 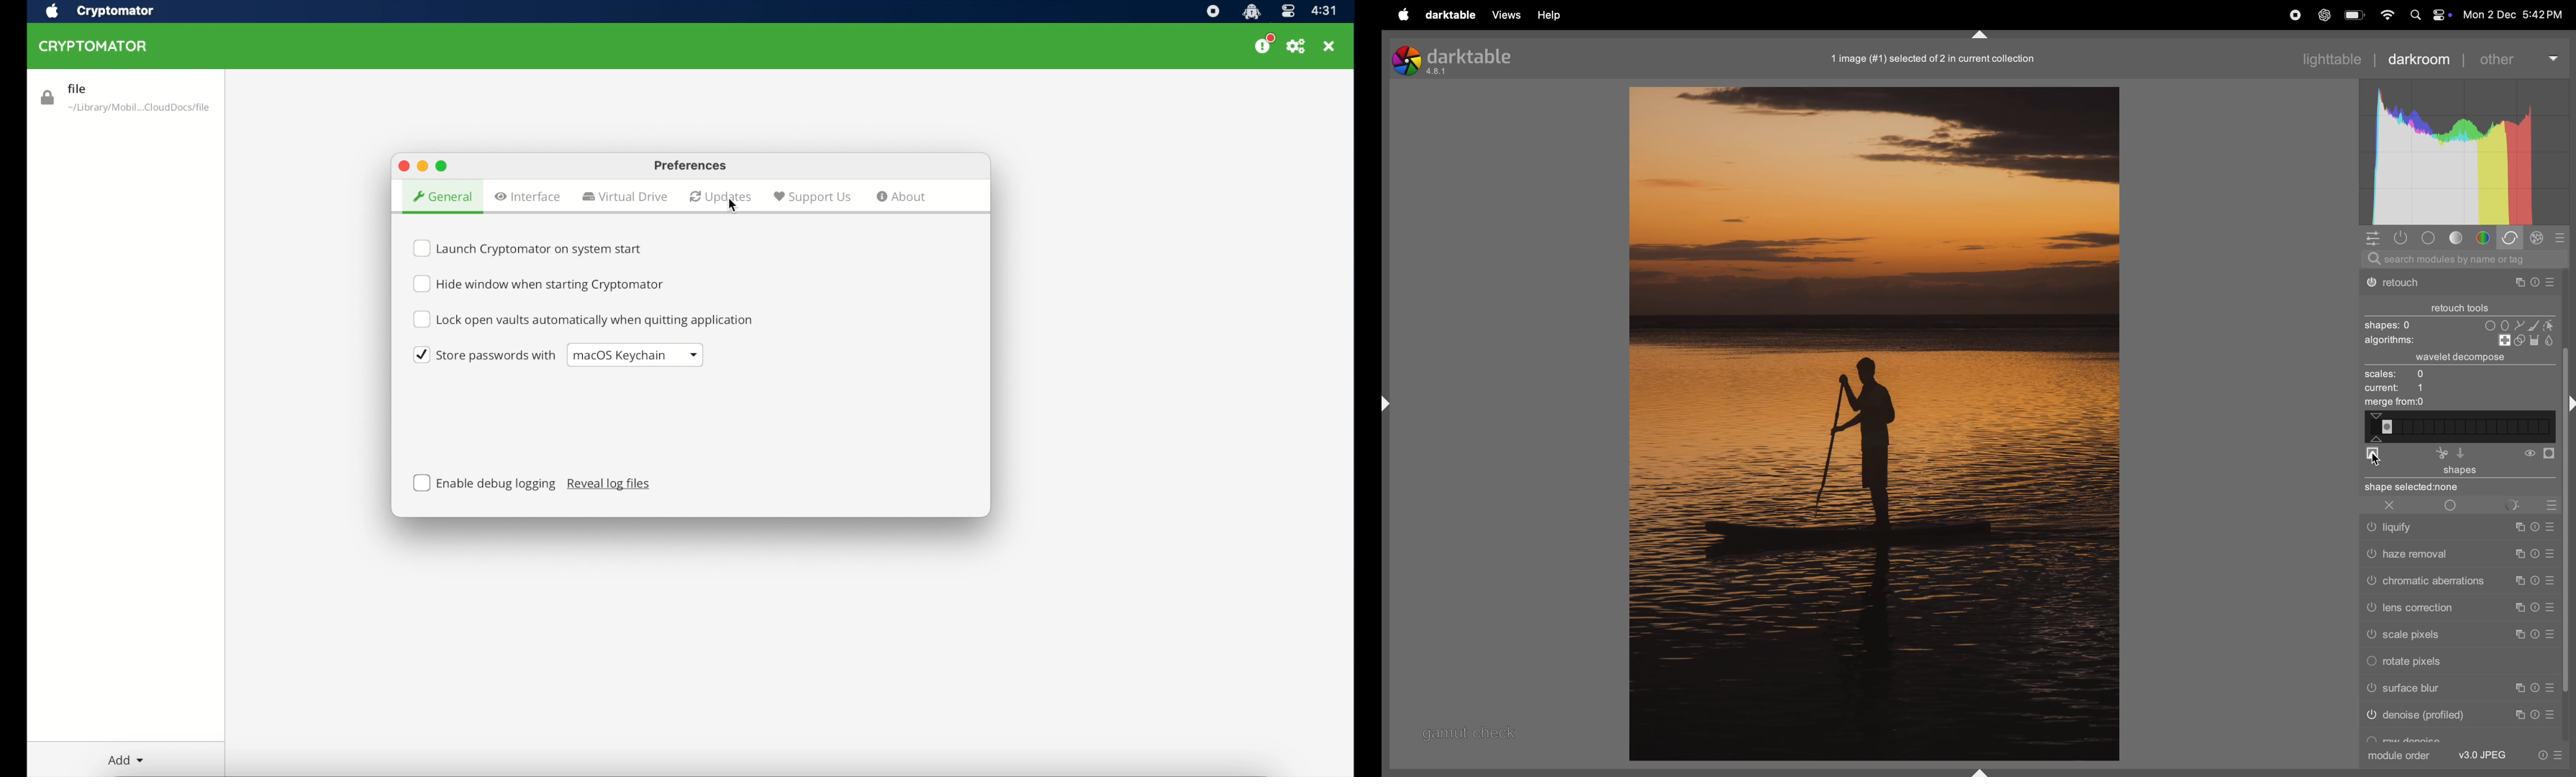 I want to click on Scrollbar, so click(x=2569, y=571).